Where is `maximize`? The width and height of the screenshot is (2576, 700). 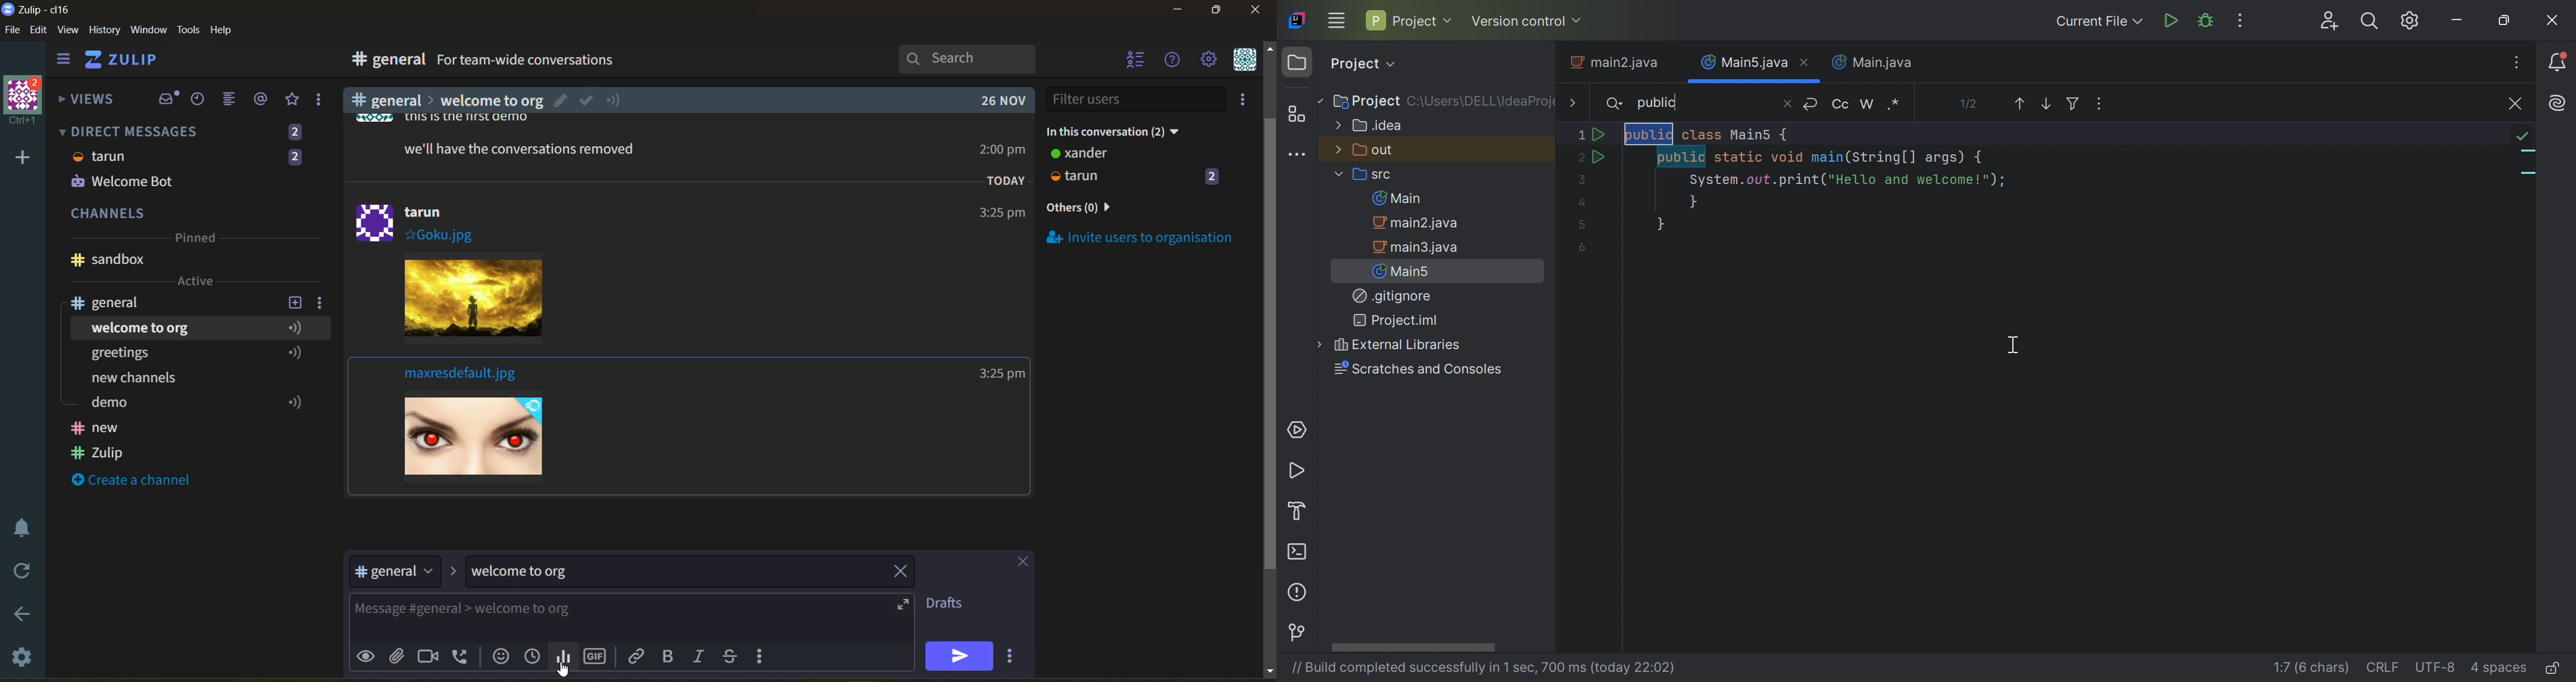 maximize is located at coordinates (1214, 14).